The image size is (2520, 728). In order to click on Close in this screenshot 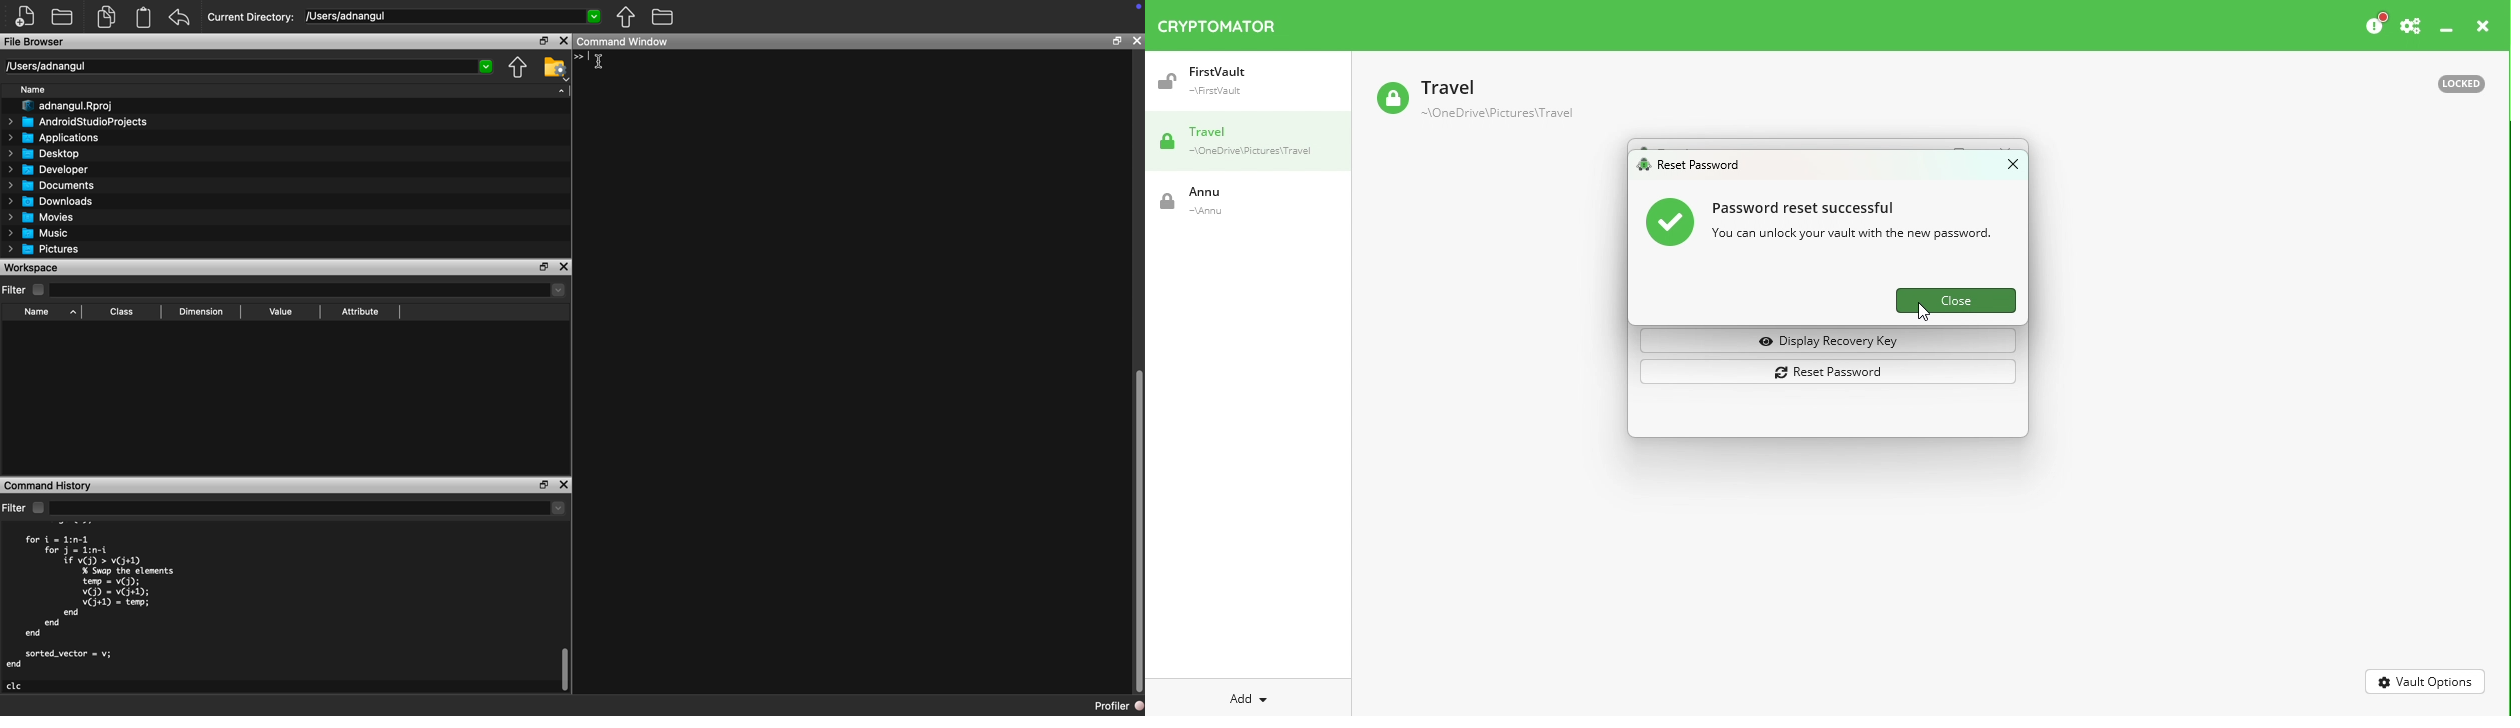, I will do `click(565, 267)`.